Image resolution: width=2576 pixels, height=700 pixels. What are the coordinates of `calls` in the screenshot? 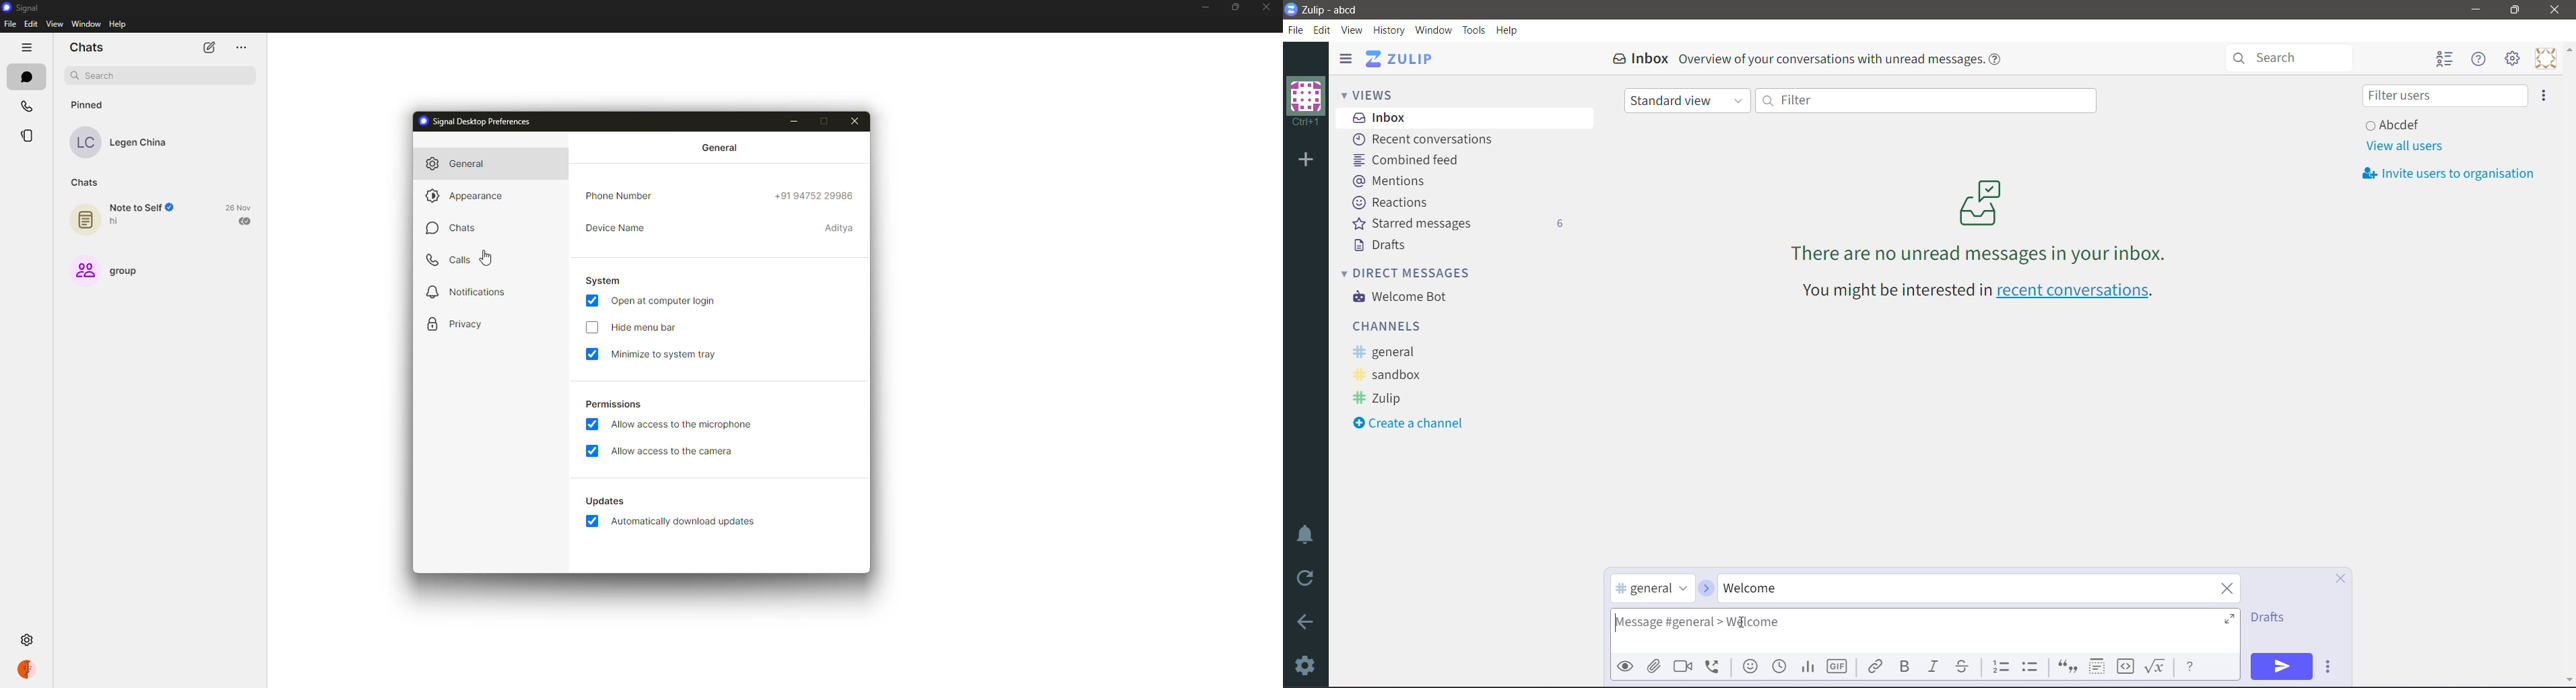 It's located at (28, 106).